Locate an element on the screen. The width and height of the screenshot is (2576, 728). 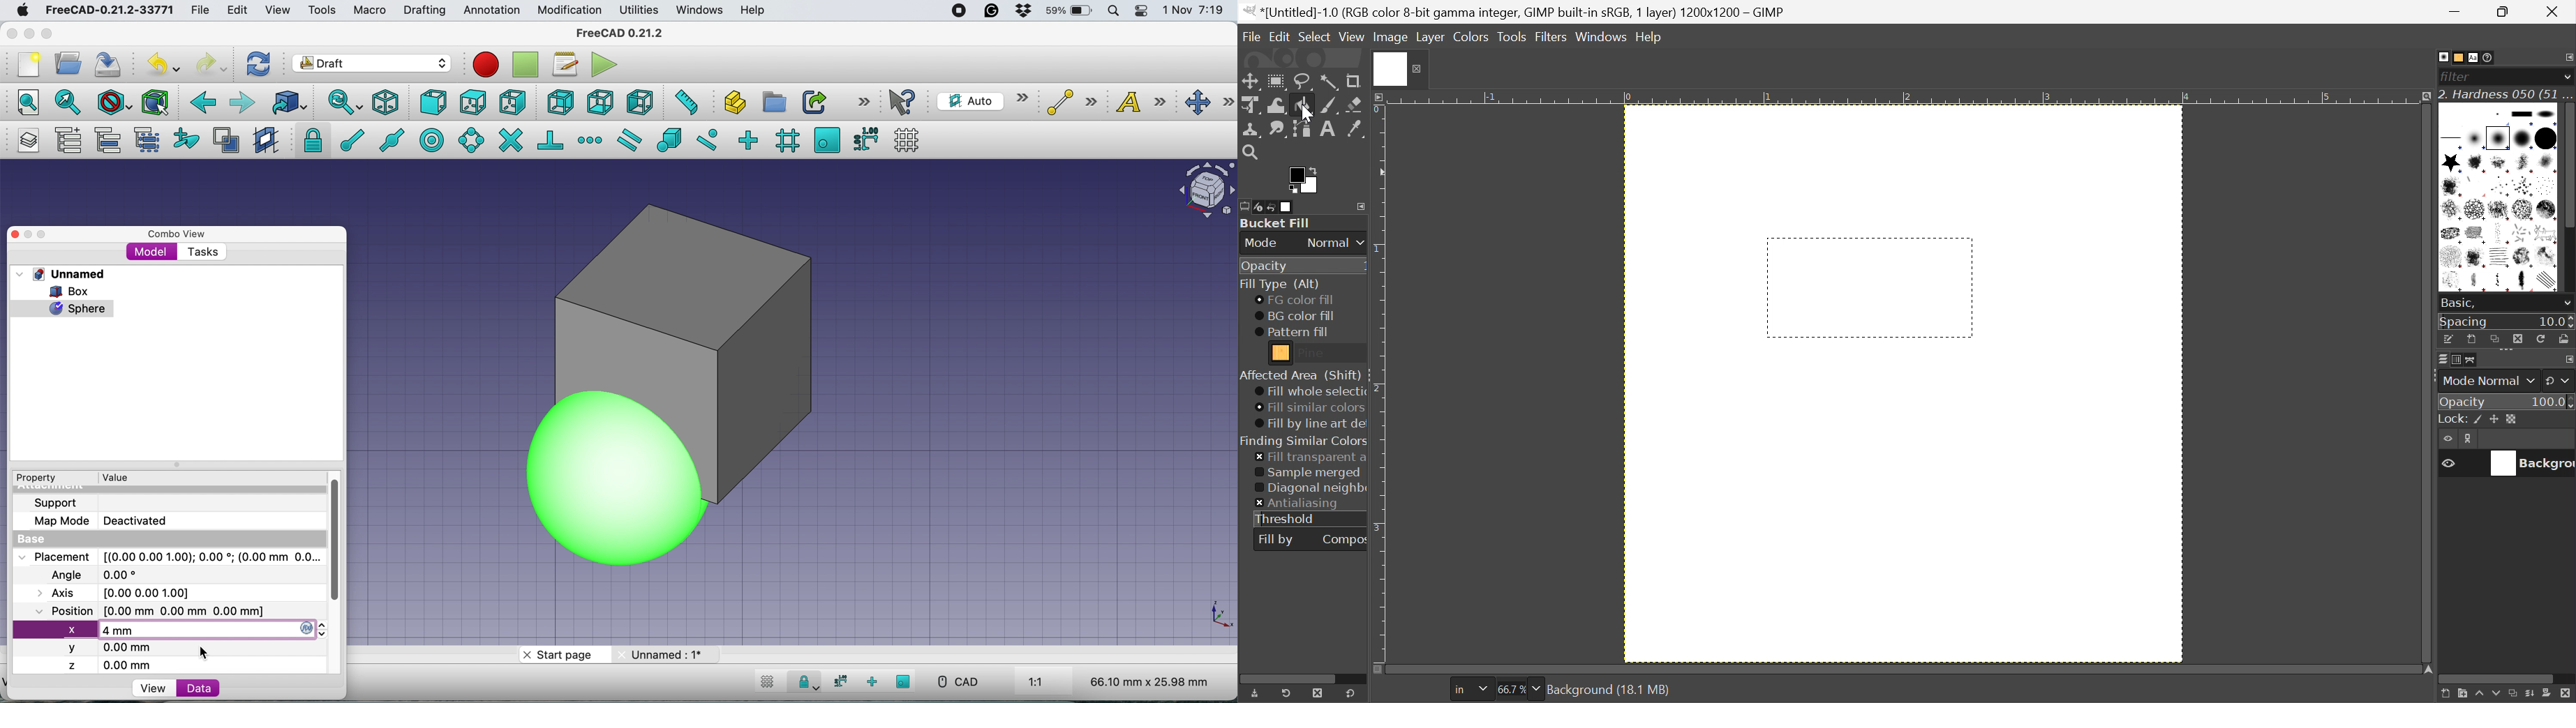
control center is located at coordinates (1142, 11).